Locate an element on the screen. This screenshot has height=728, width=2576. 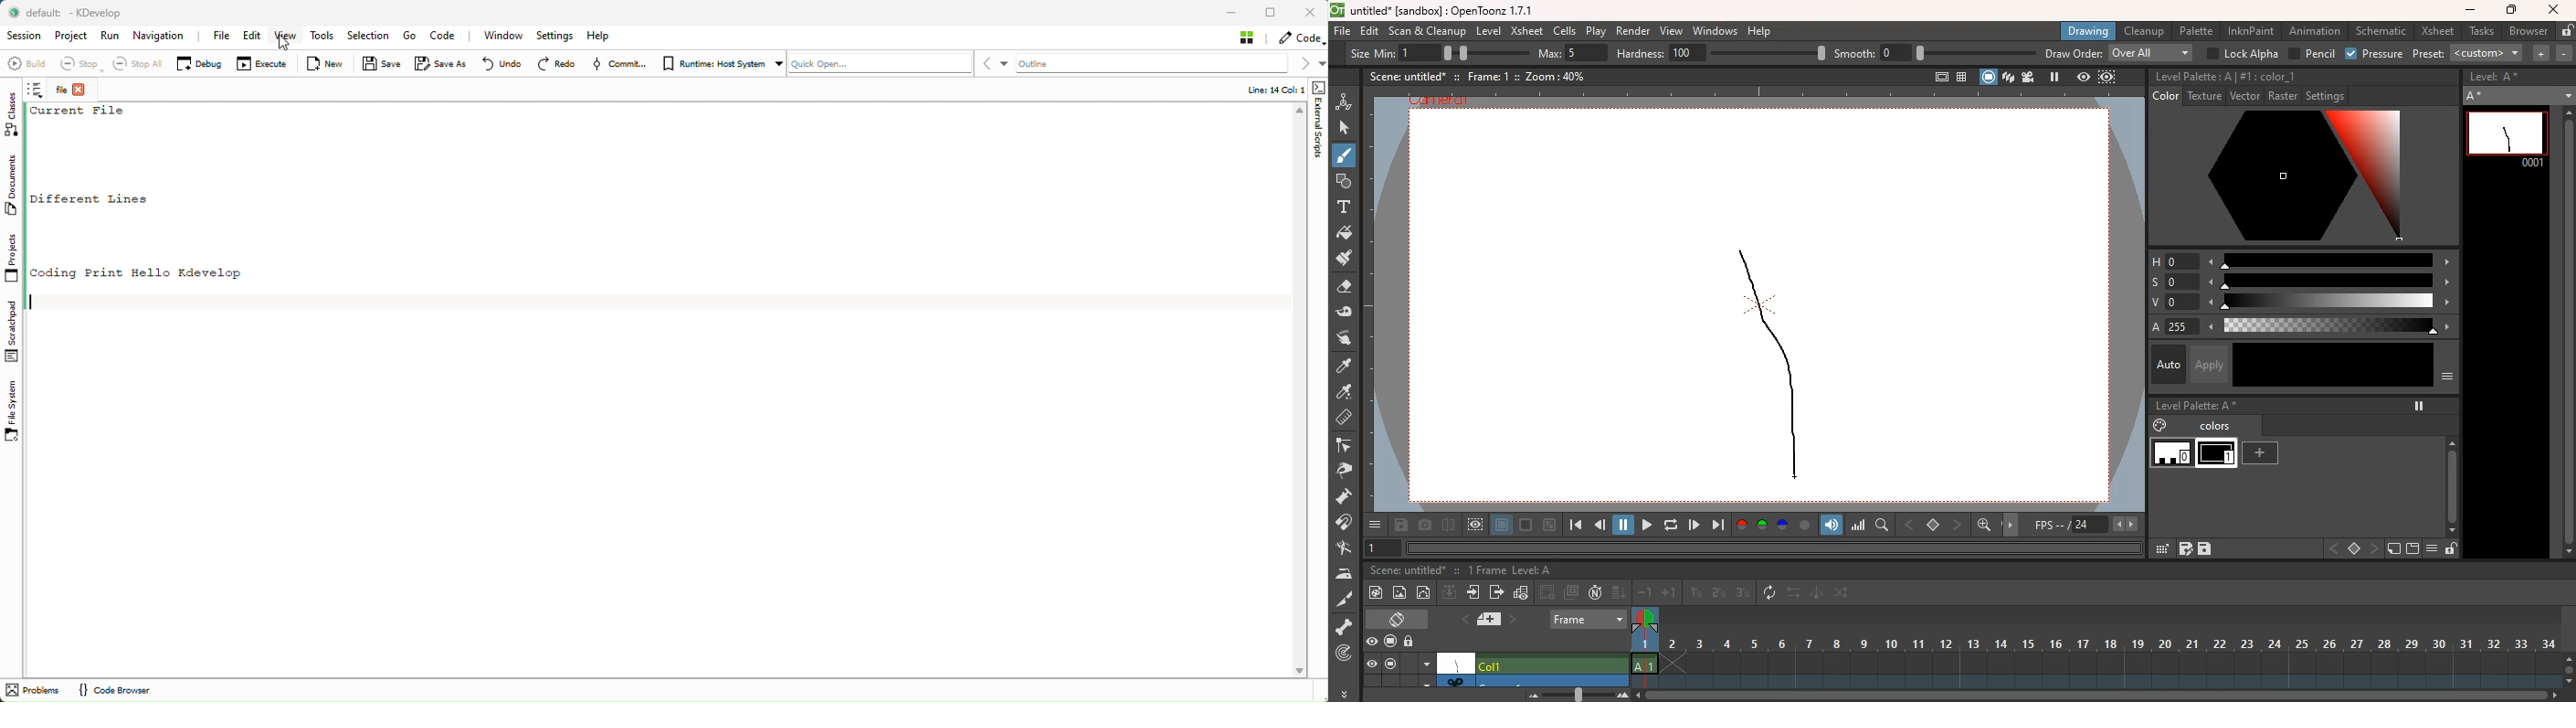
Stash is located at coordinates (1249, 37).